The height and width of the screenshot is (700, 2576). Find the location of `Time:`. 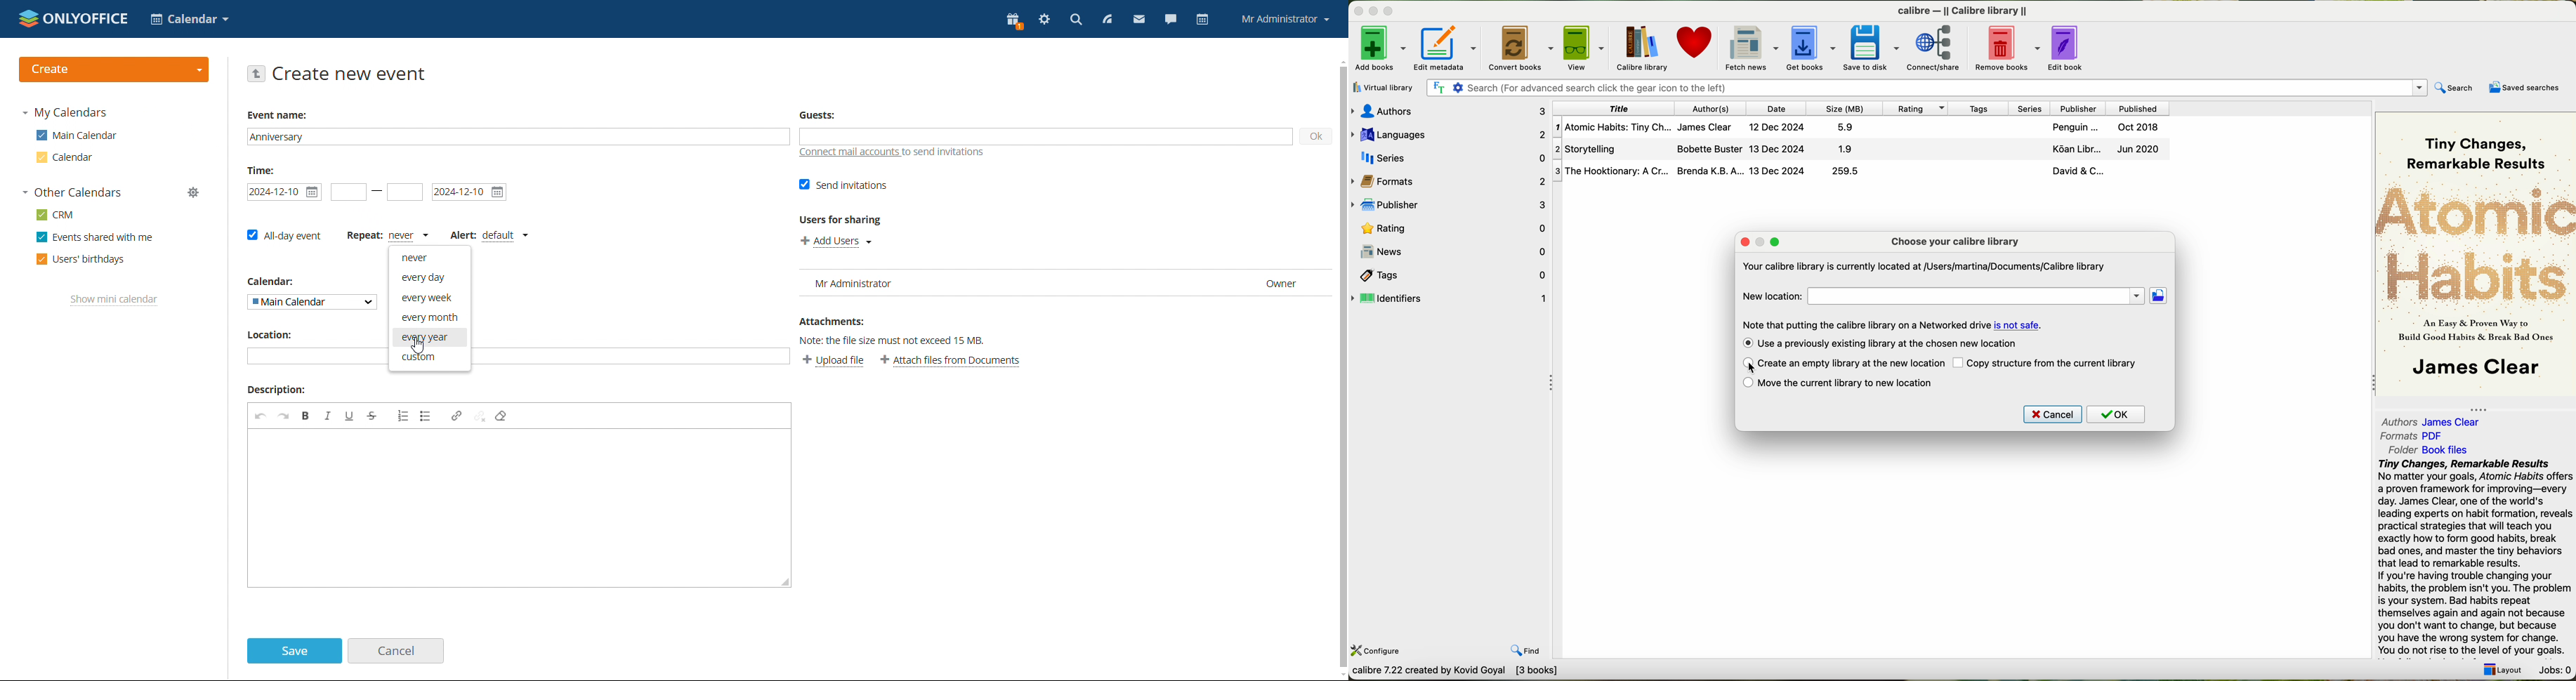

Time: is located at coordinates (261, 170).